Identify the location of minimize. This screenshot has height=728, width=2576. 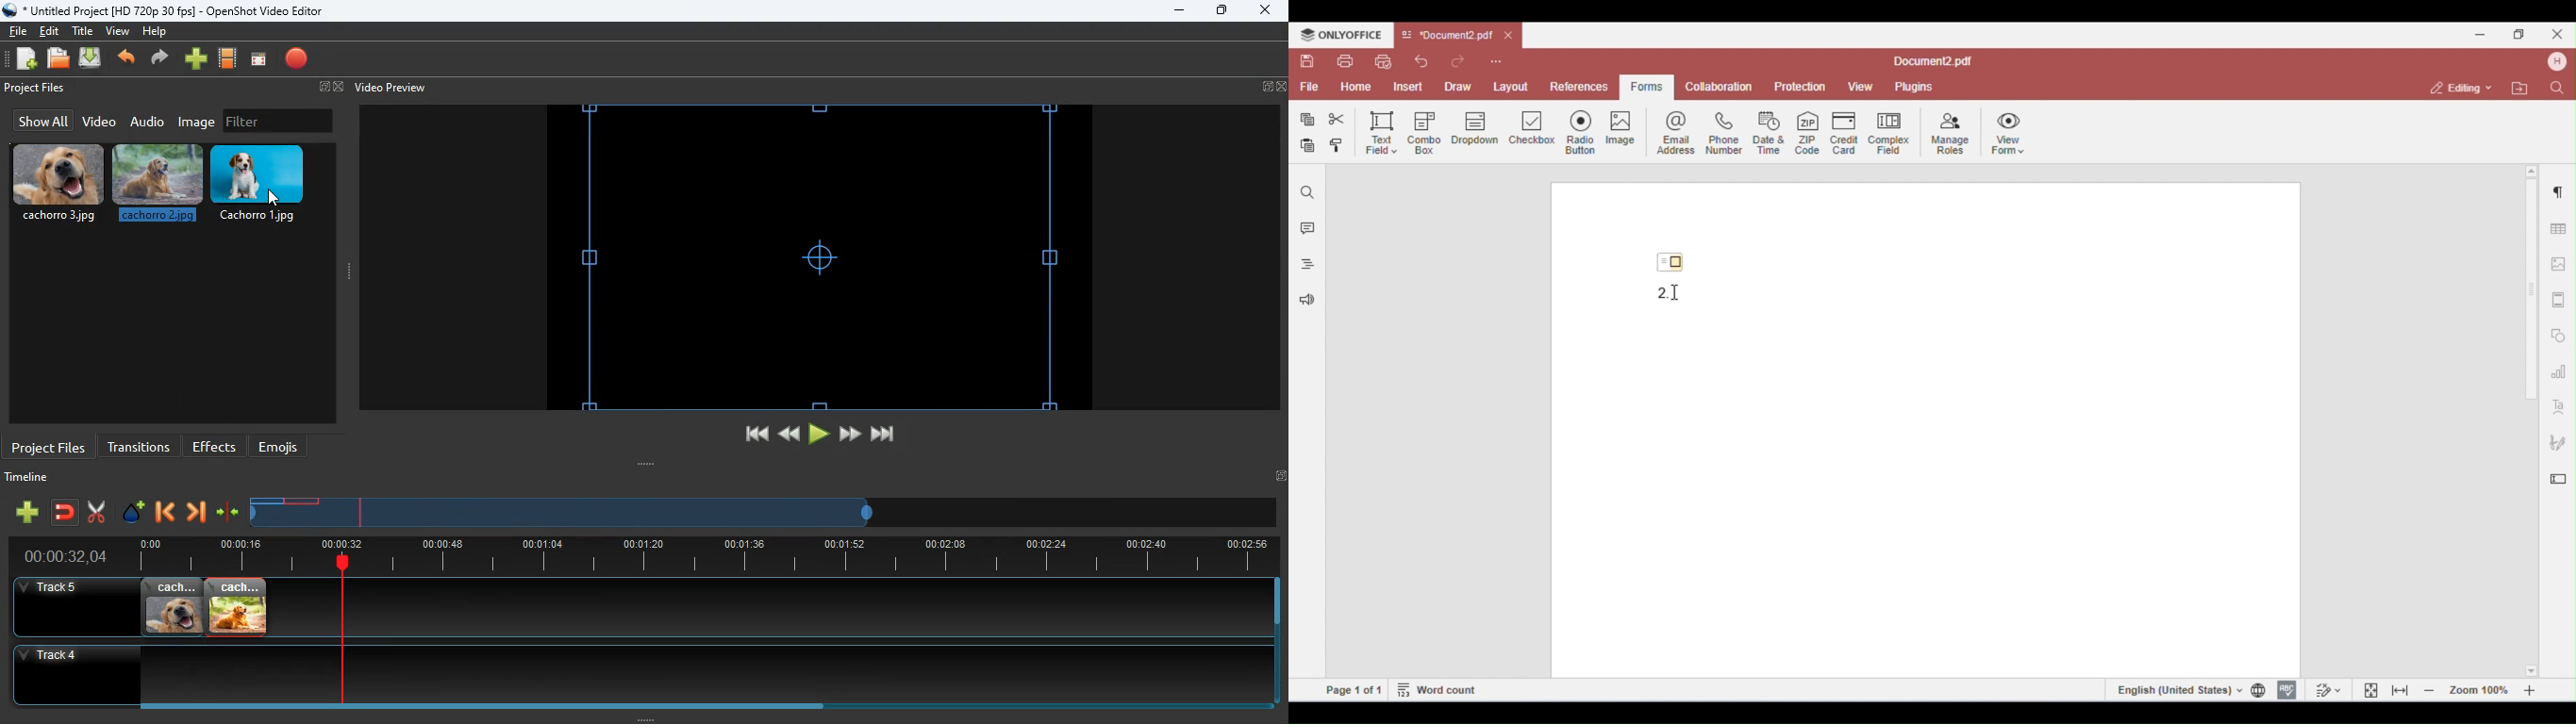
(1179, 11).